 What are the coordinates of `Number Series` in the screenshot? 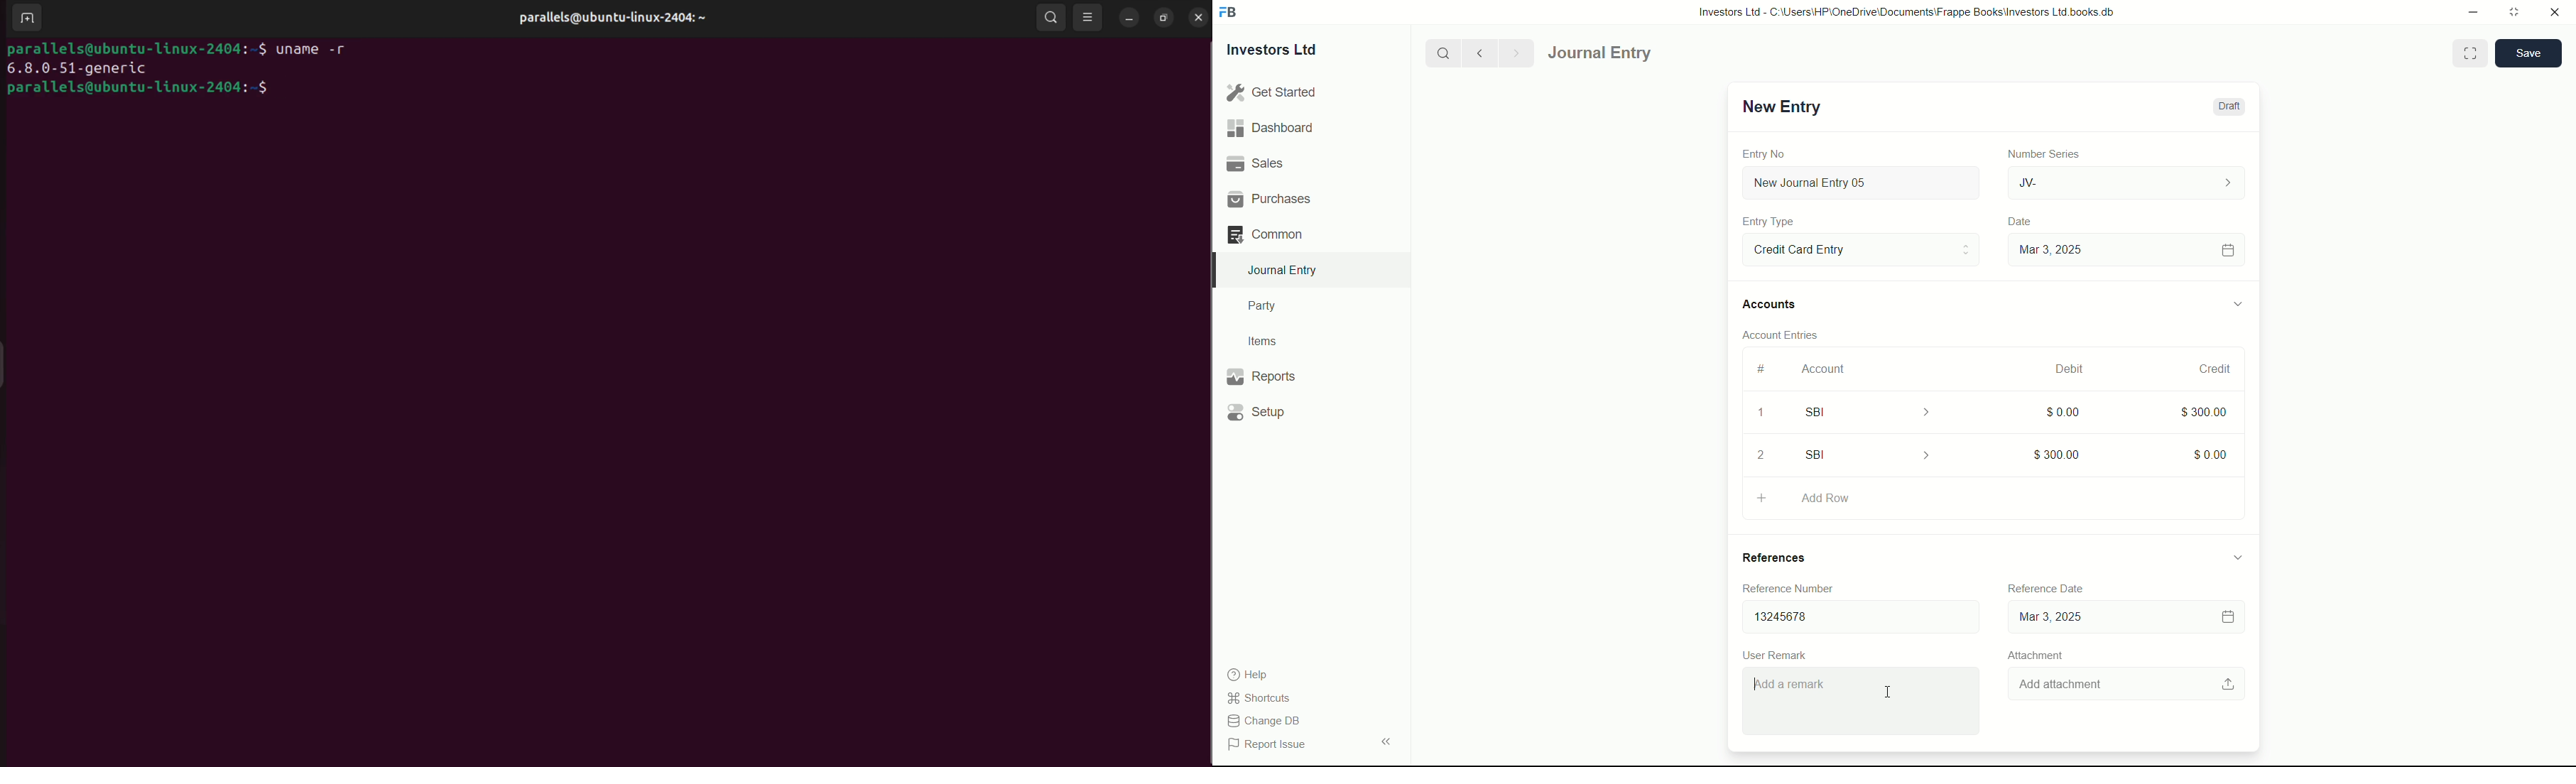 It's located at (2038, 153).